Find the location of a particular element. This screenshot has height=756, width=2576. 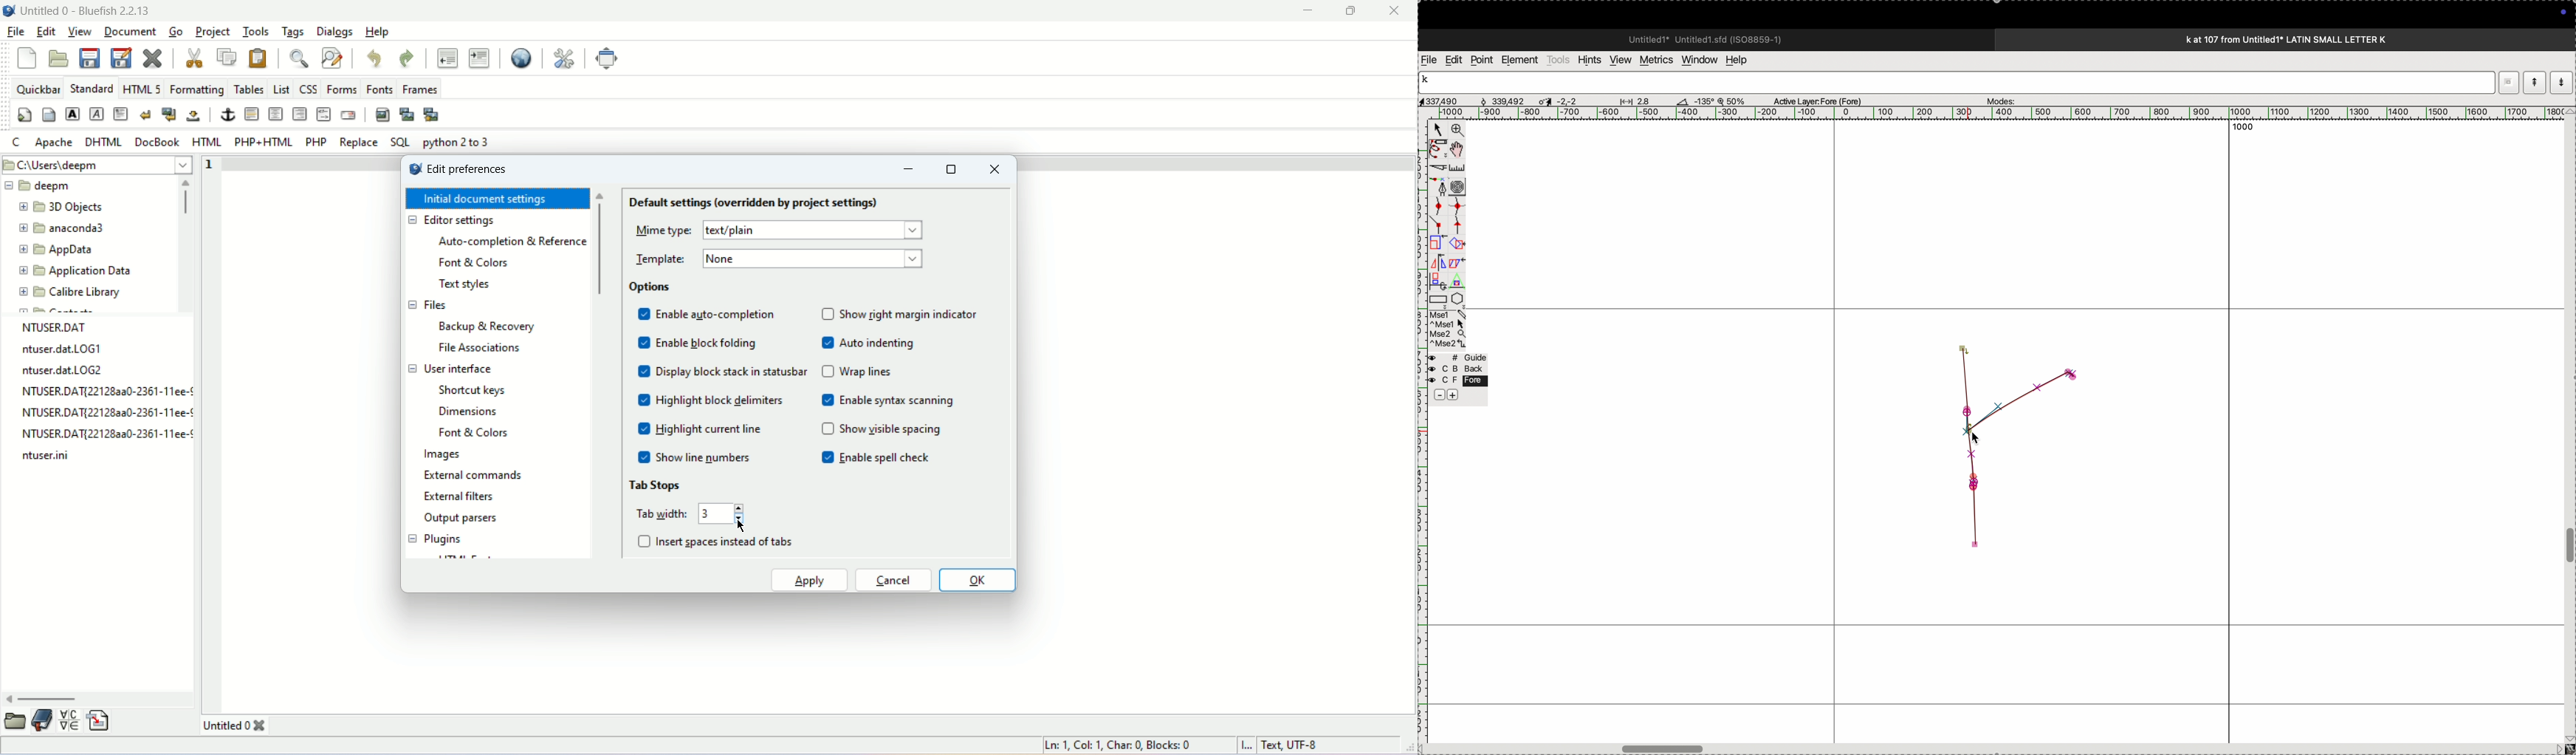

STANDARD is located at coordinates (91, 87).